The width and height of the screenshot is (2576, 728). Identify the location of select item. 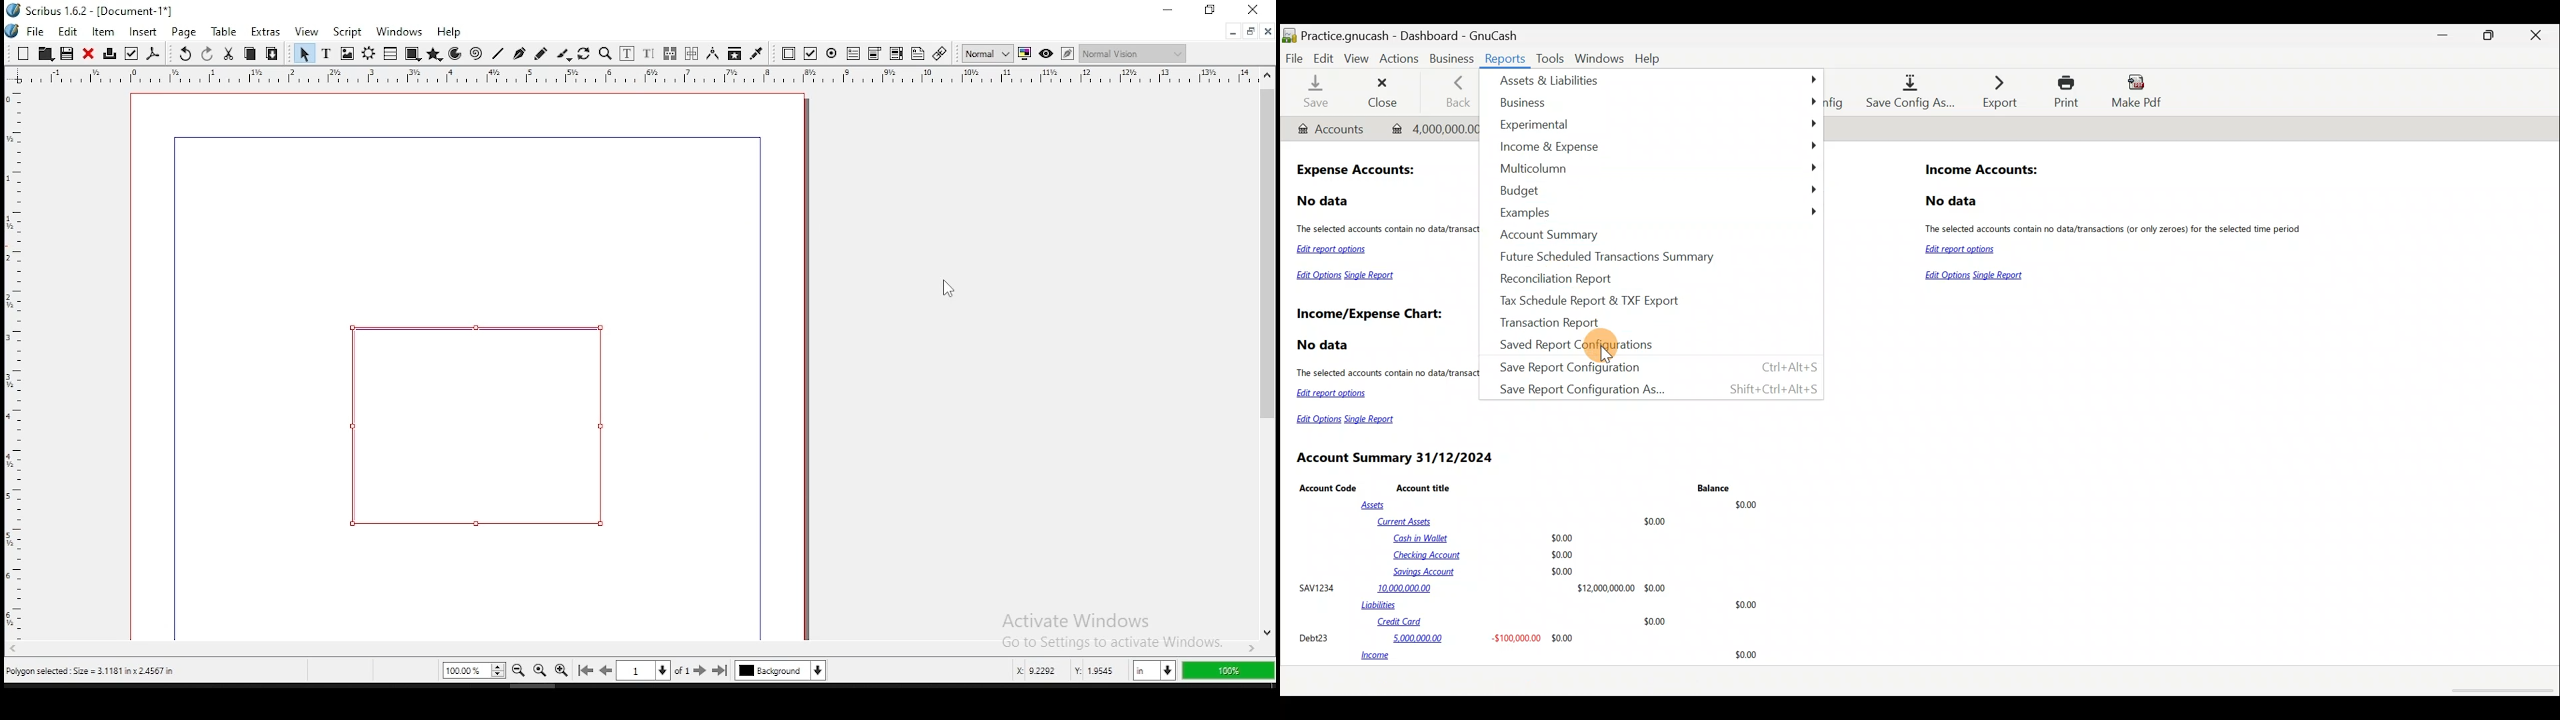
(304, 53).